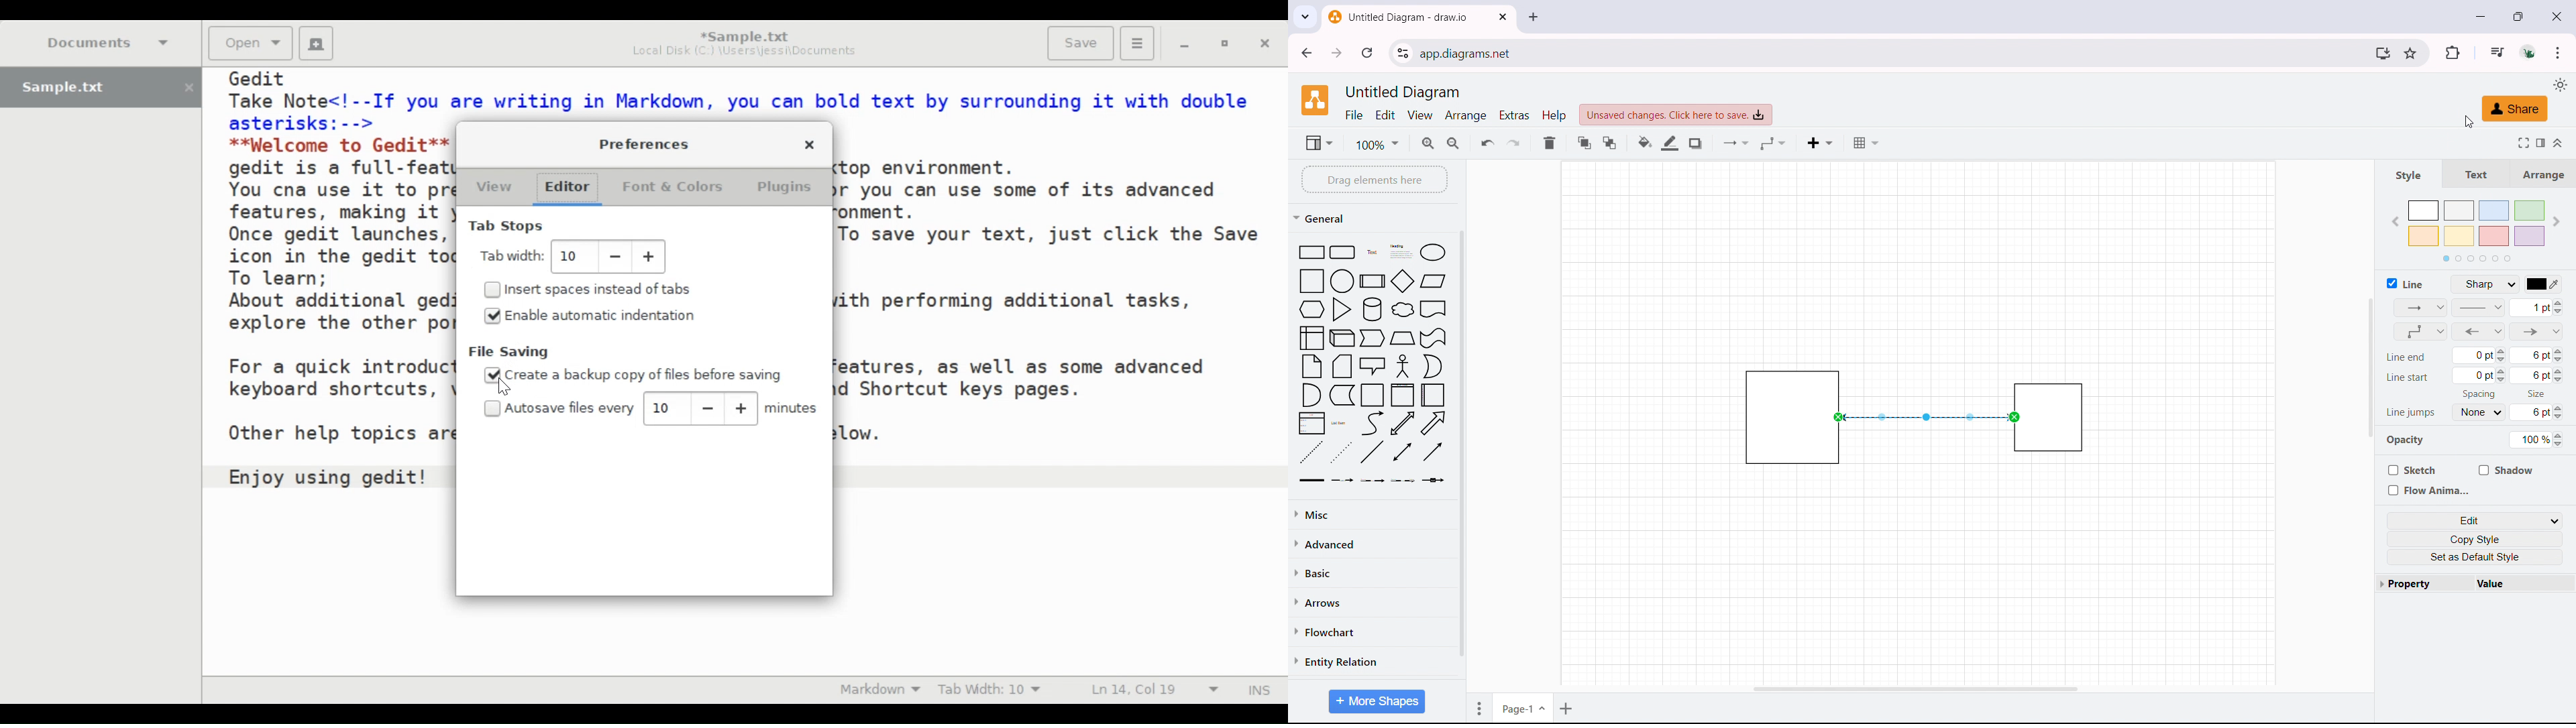 This screenshot has width=2576, height=728. What do you see at coordinates (1916, 689) in the screenshot?
I see `horizontal scrollbar` at bounding box center [1916, 689].